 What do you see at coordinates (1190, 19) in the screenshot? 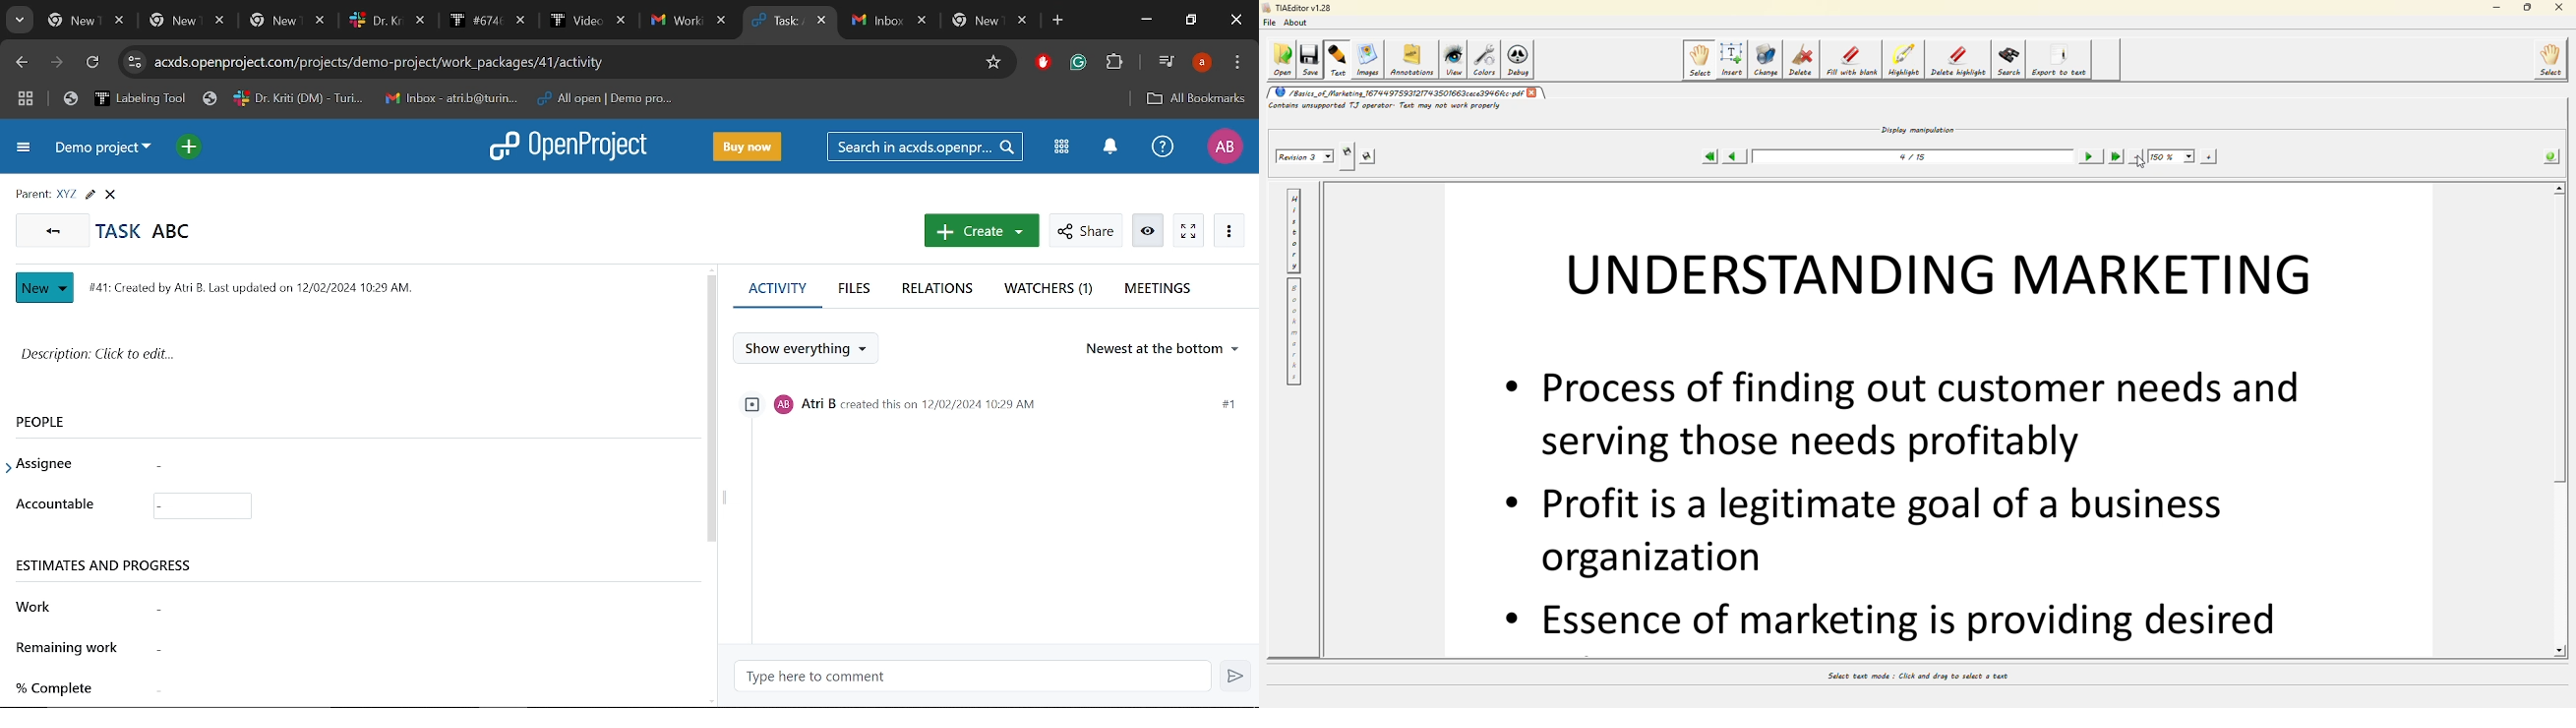
I see `Restore down` at bounding box center [1190, 19].